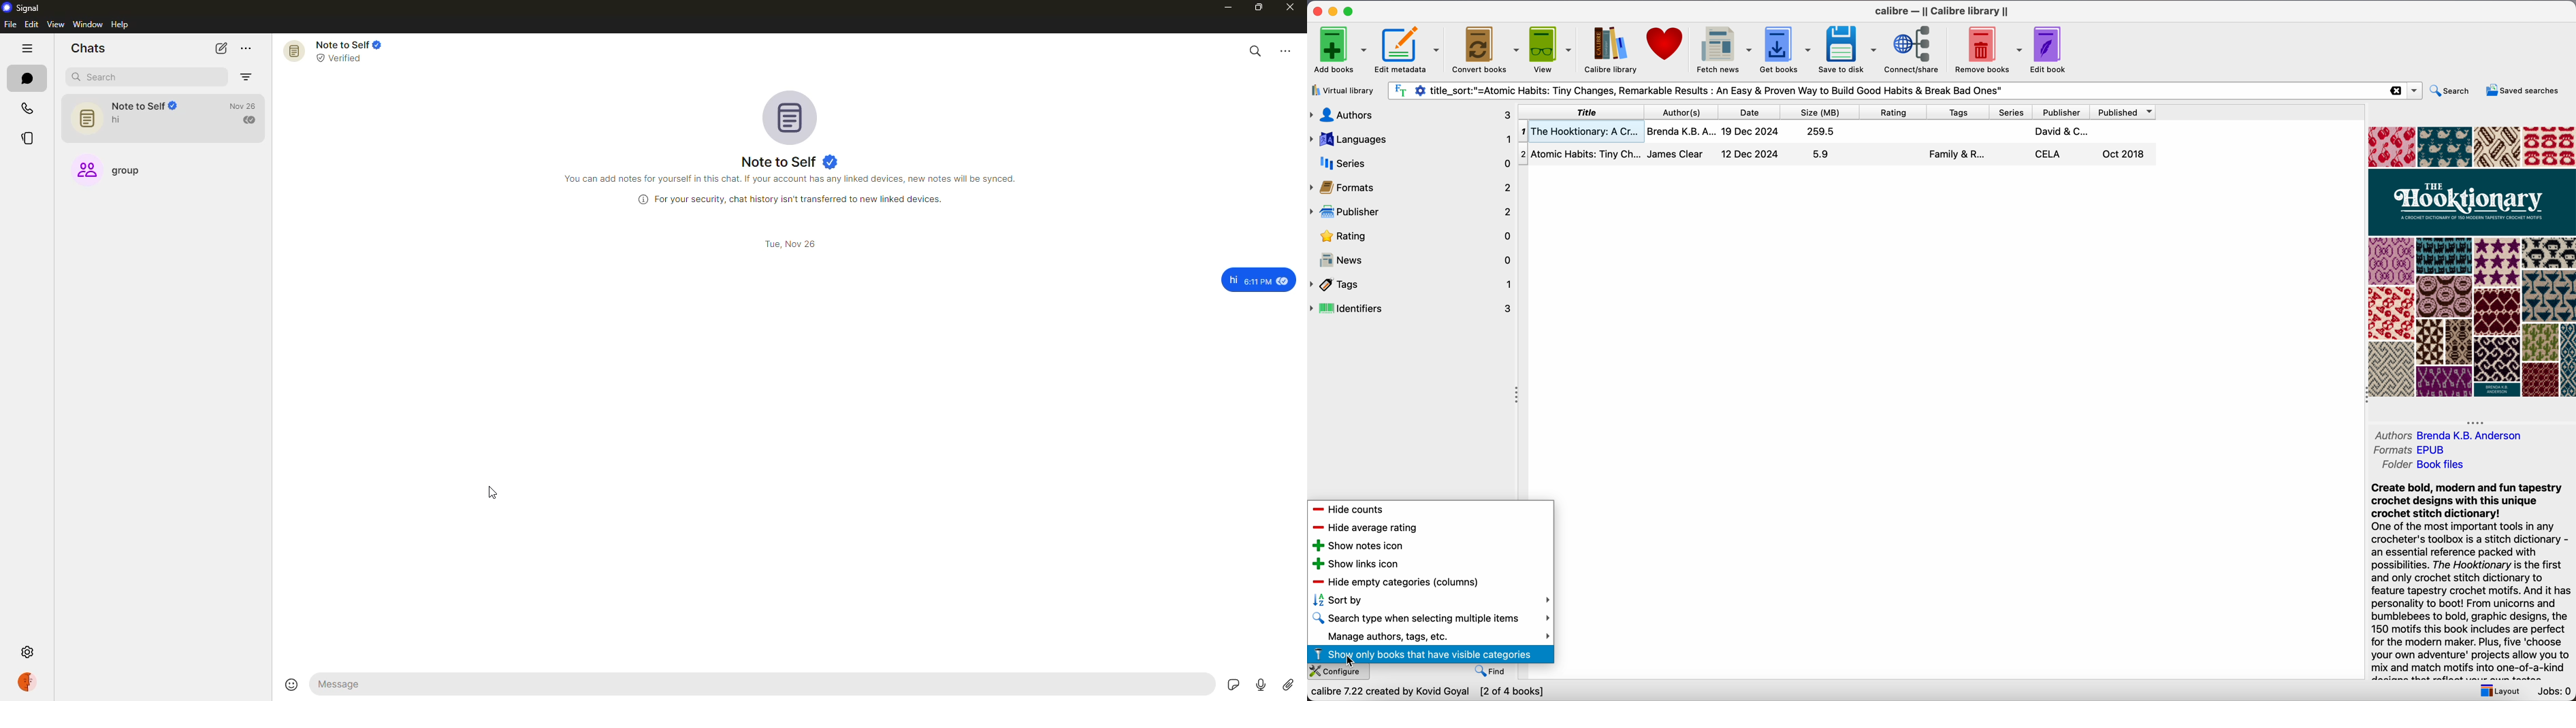 The height and width of the screenshot is (728, 2576). I want to click on settings, so click(27, 650).